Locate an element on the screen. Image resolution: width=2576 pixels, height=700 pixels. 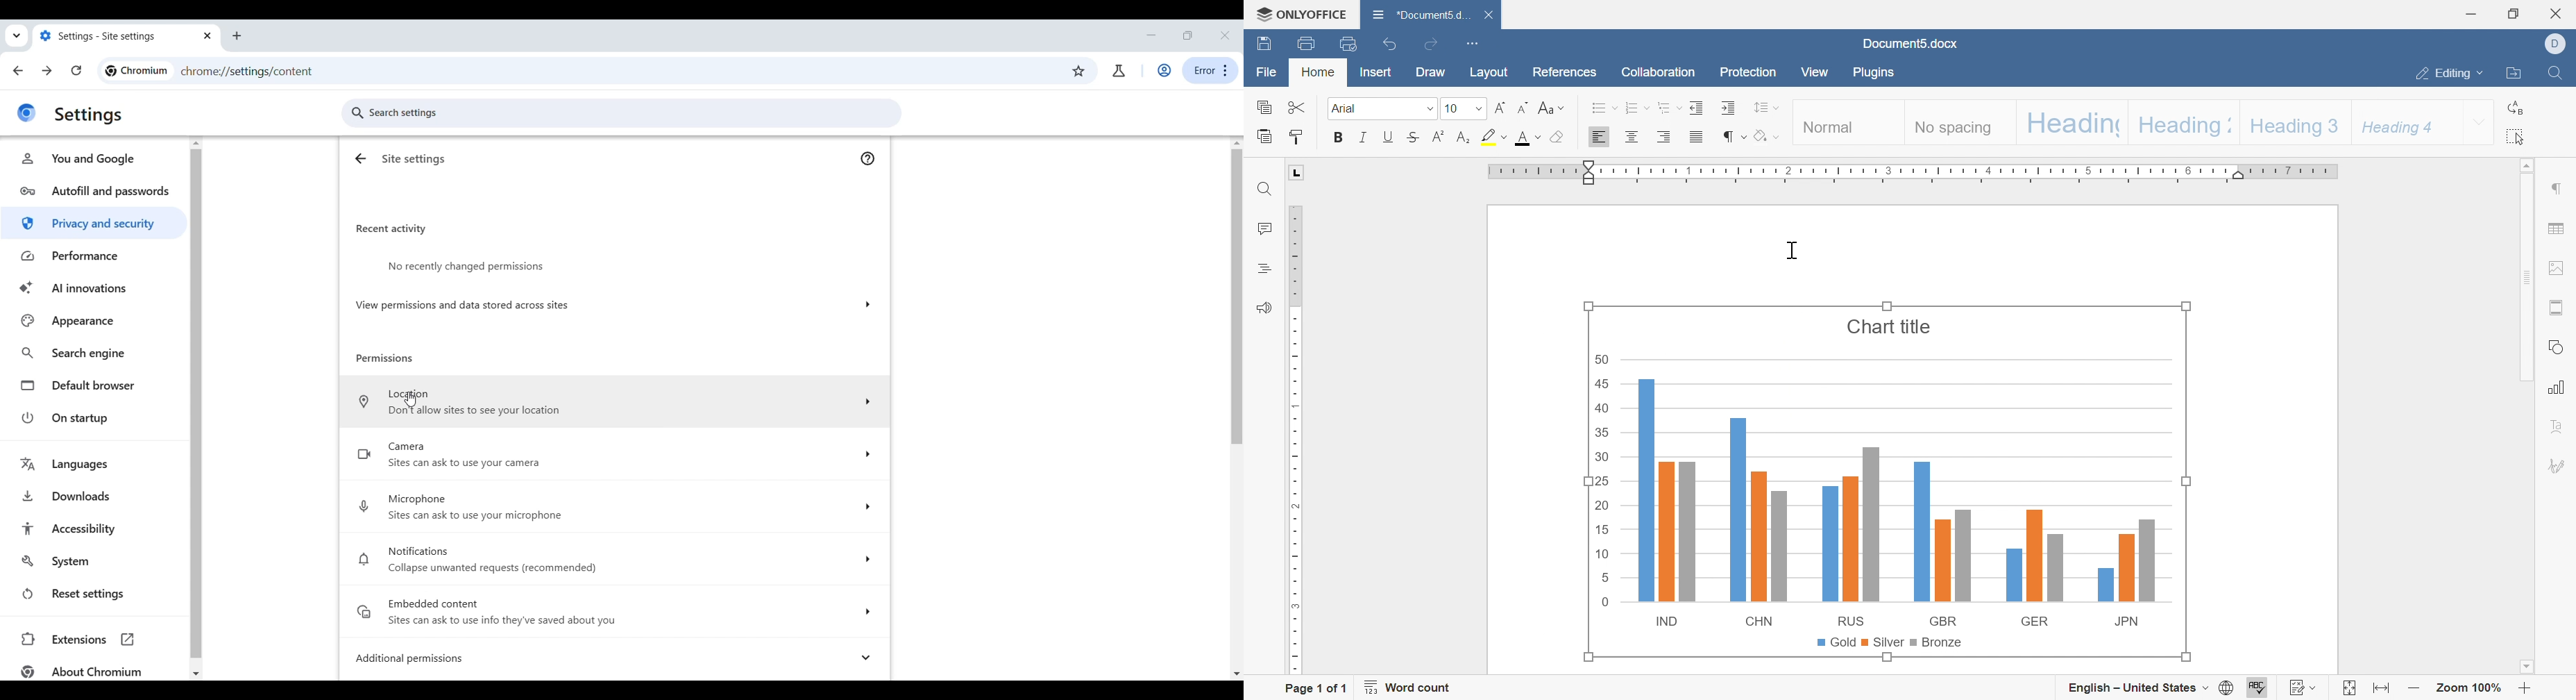
find is located at coordinates (2555, 73).